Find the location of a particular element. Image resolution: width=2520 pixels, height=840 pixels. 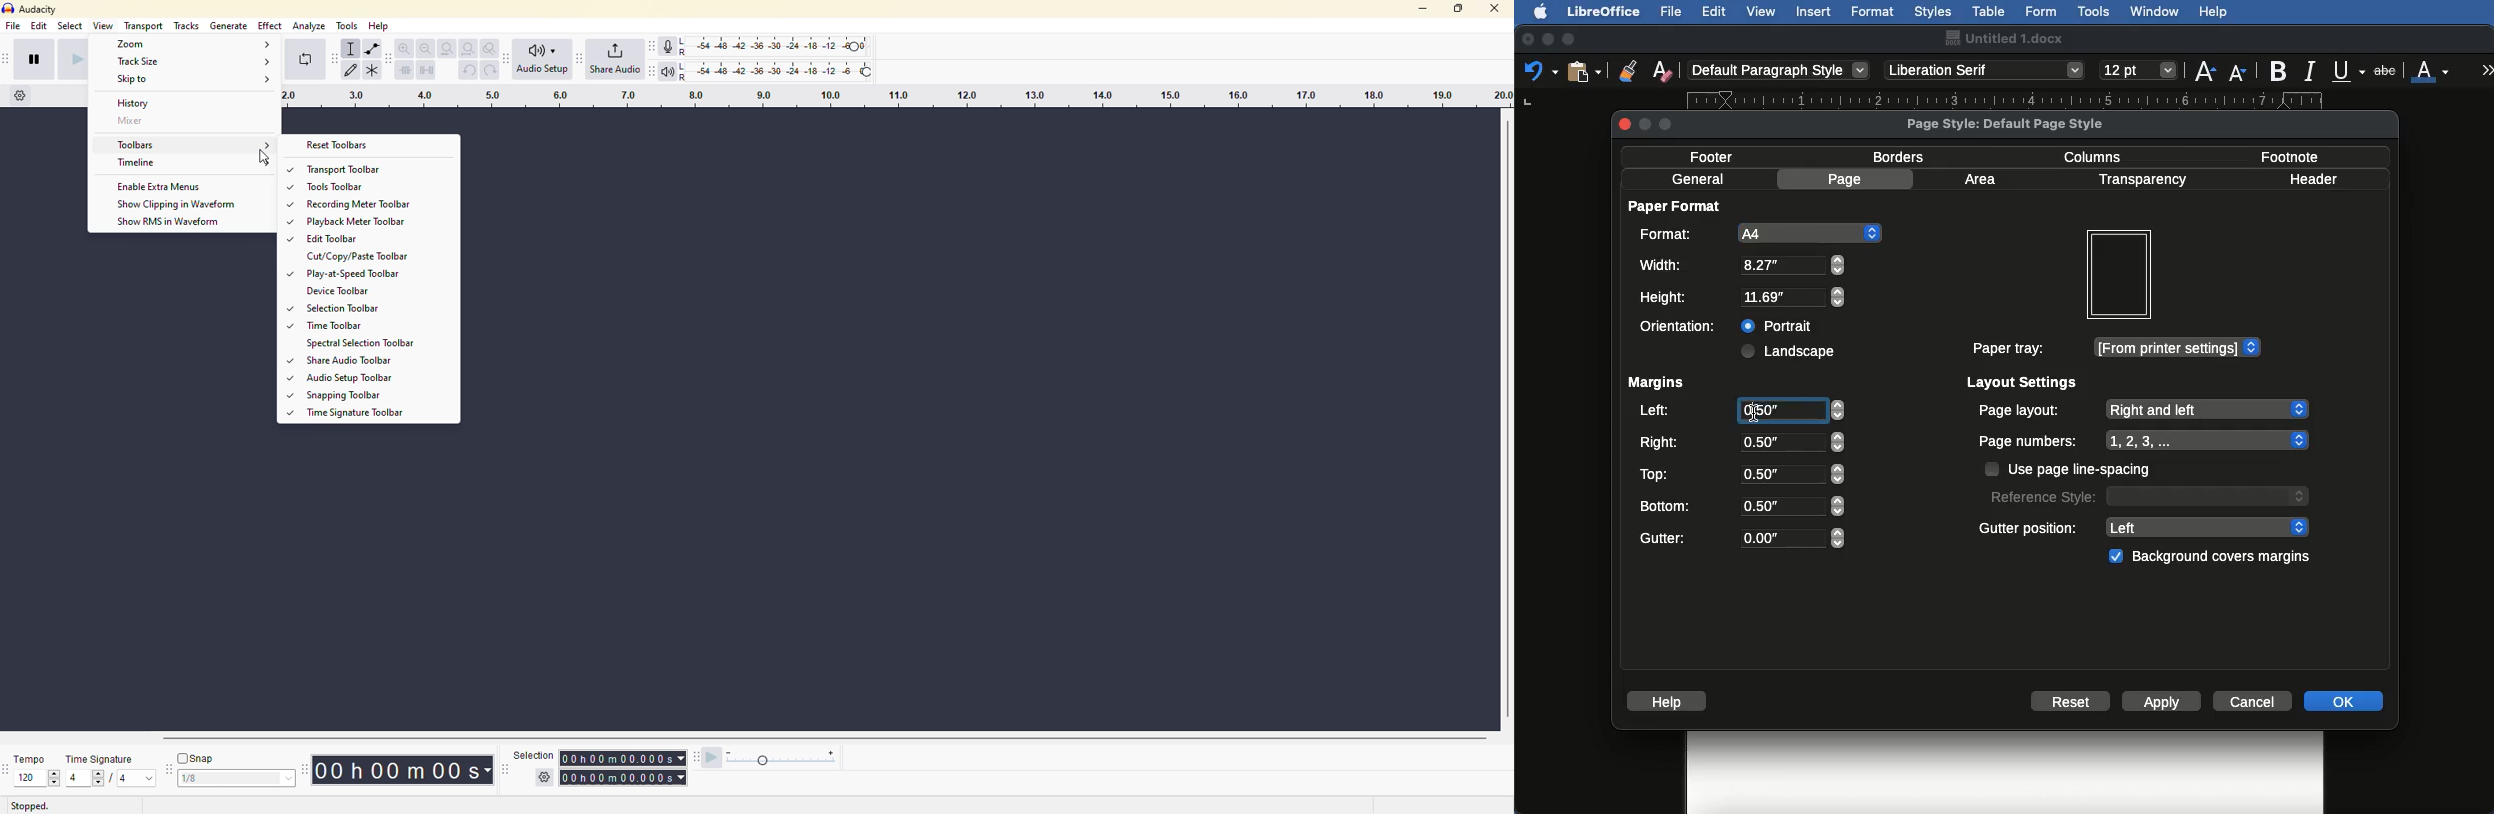

Footer is located at coordinates (1718, 156).